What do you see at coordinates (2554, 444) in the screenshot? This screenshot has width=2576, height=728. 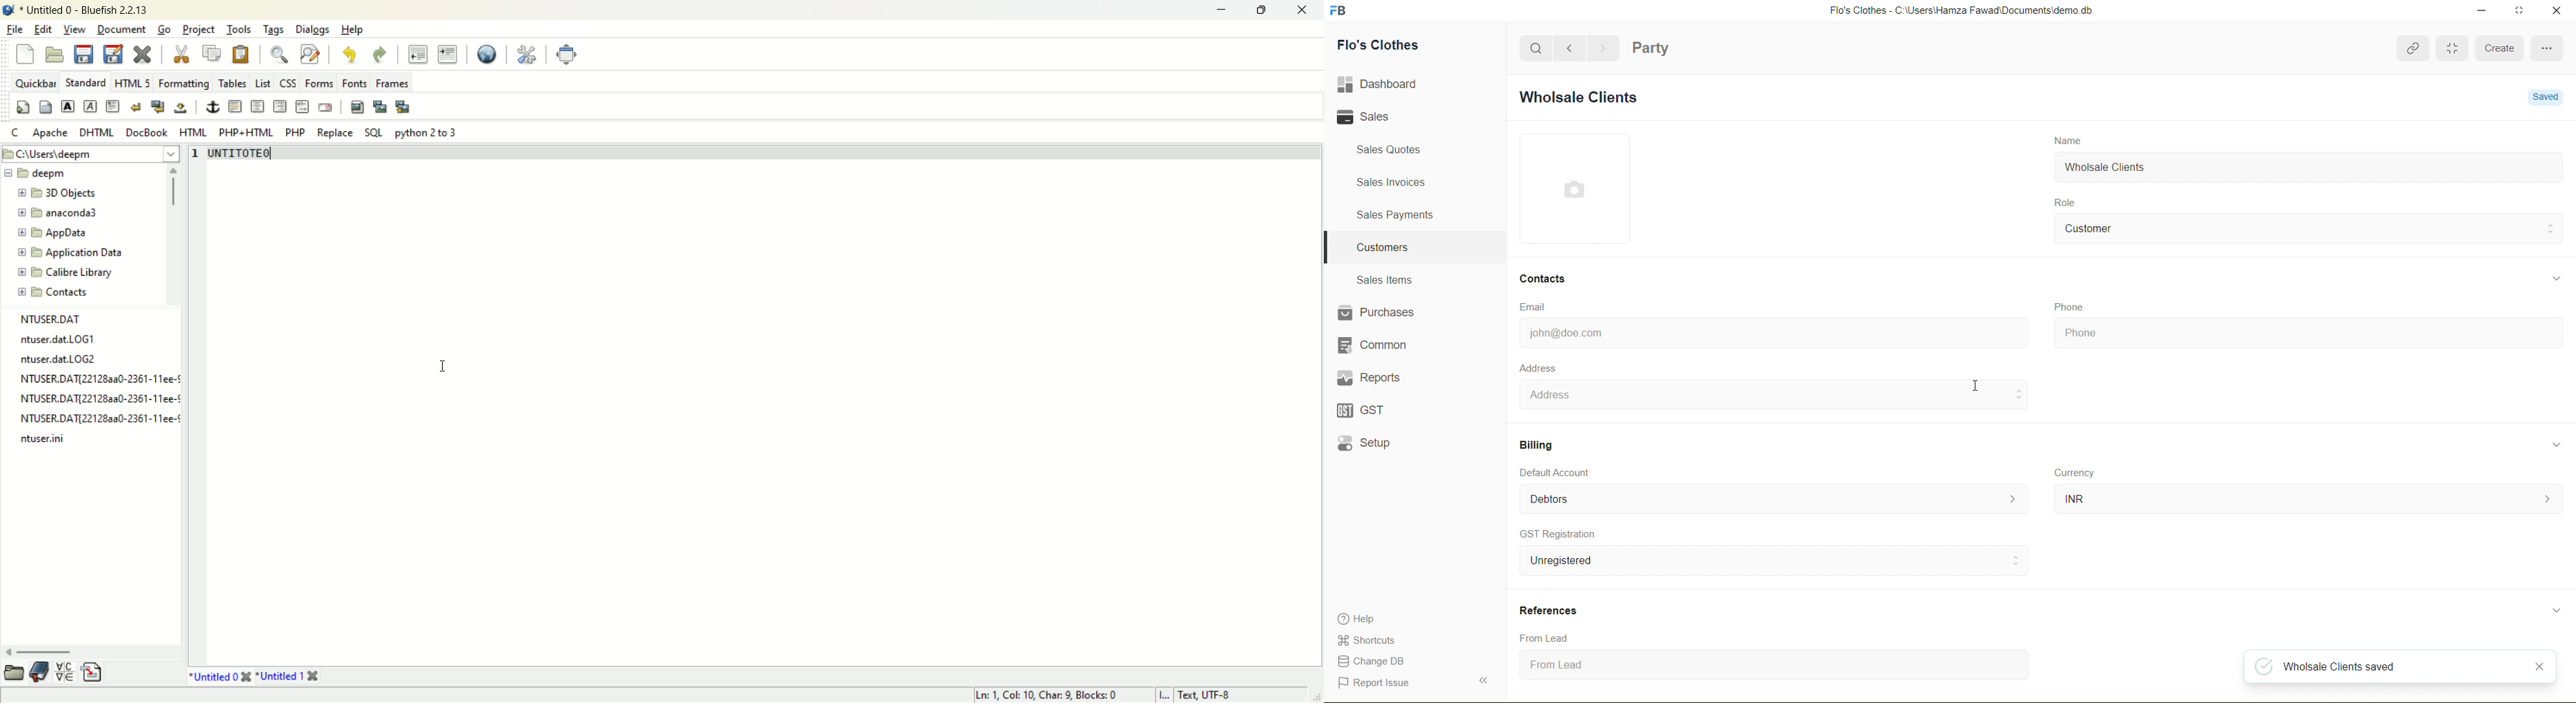 I see `expand` at bounding box center [2554, 444].